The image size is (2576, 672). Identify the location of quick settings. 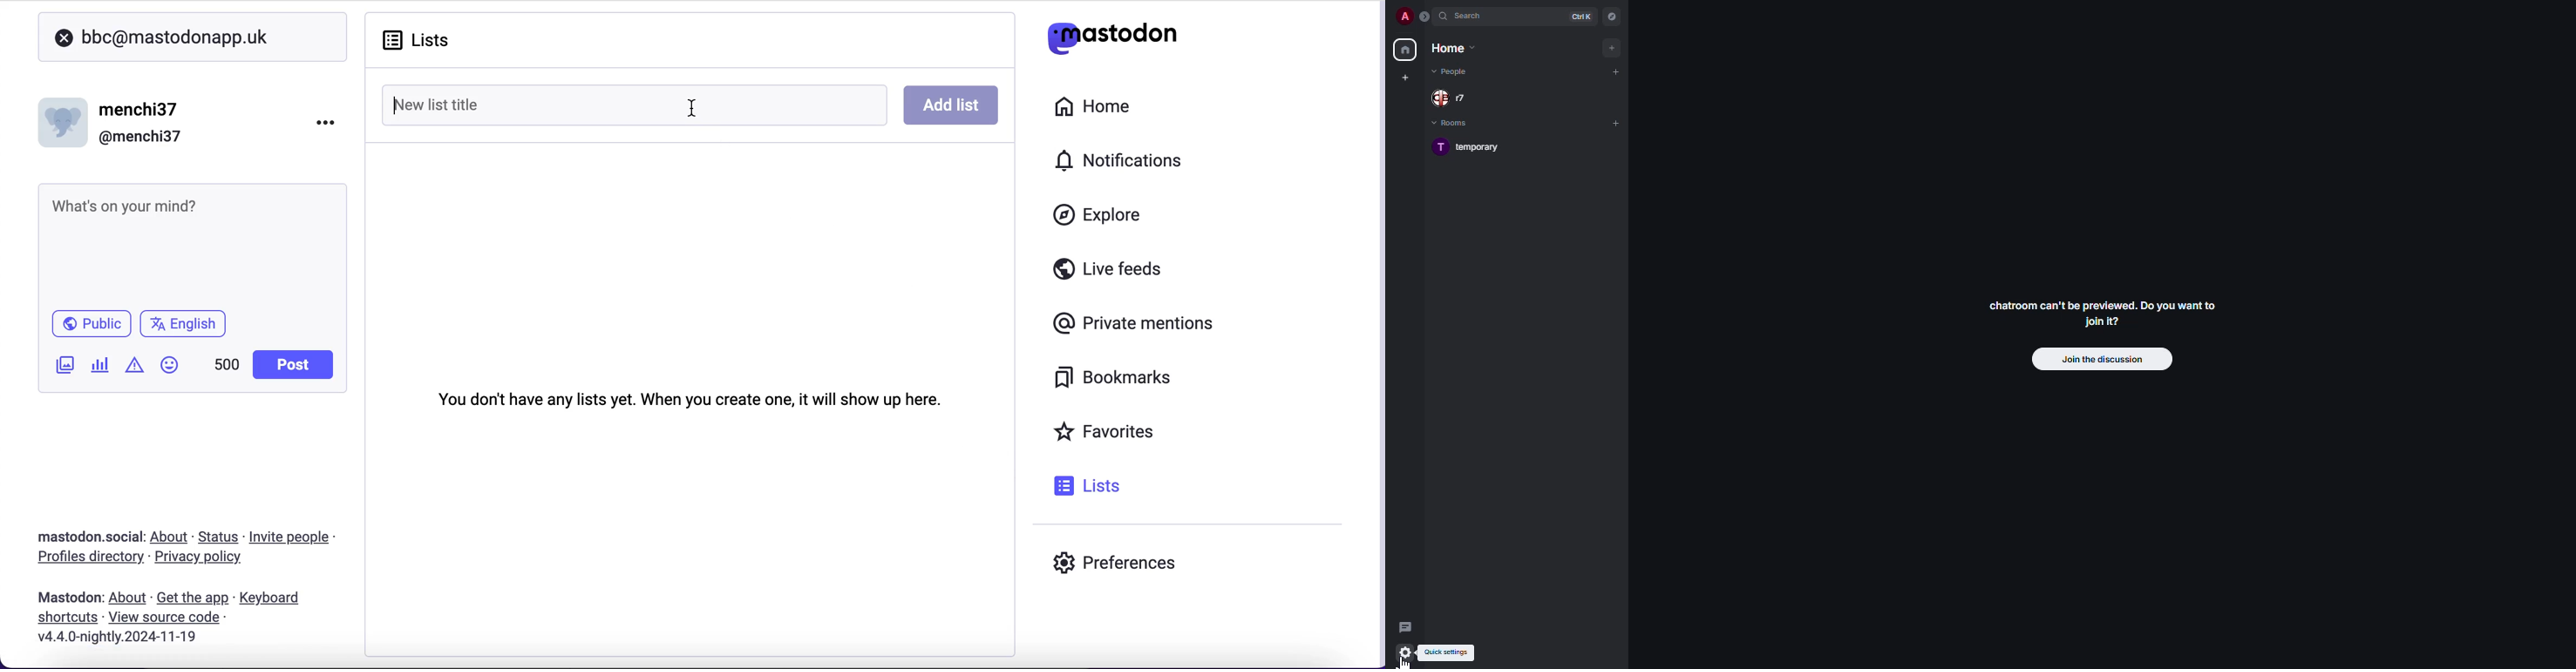
(1449, 654).